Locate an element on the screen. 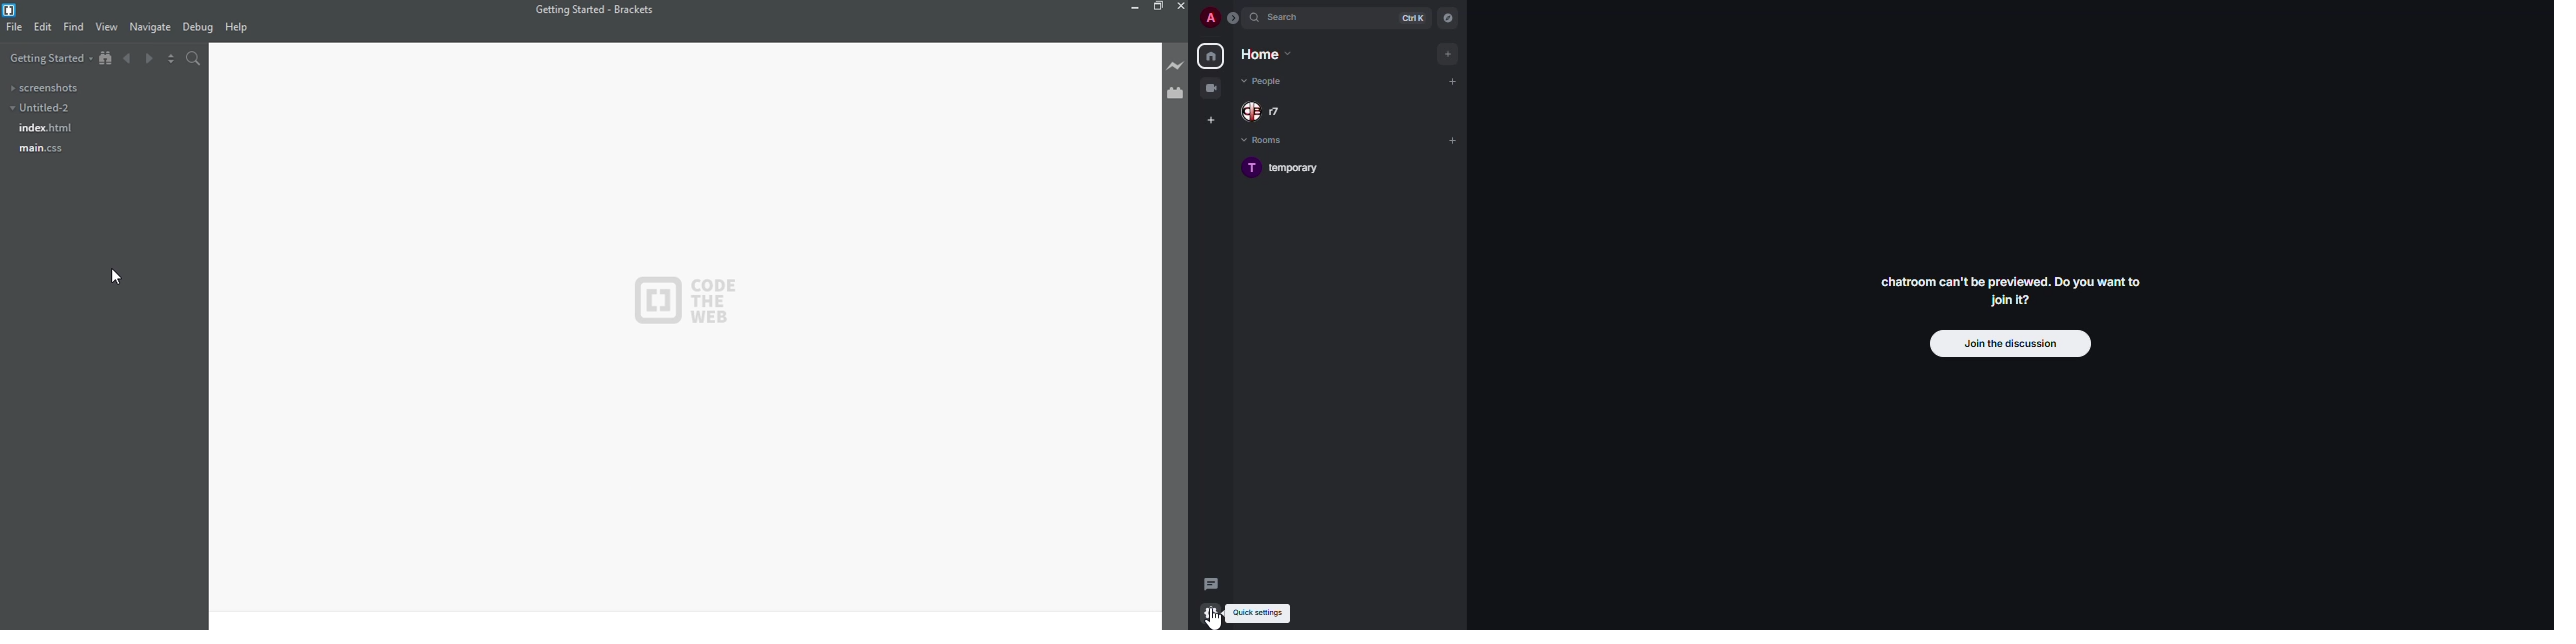  untitled-2 is located at coordinates (46, 108).